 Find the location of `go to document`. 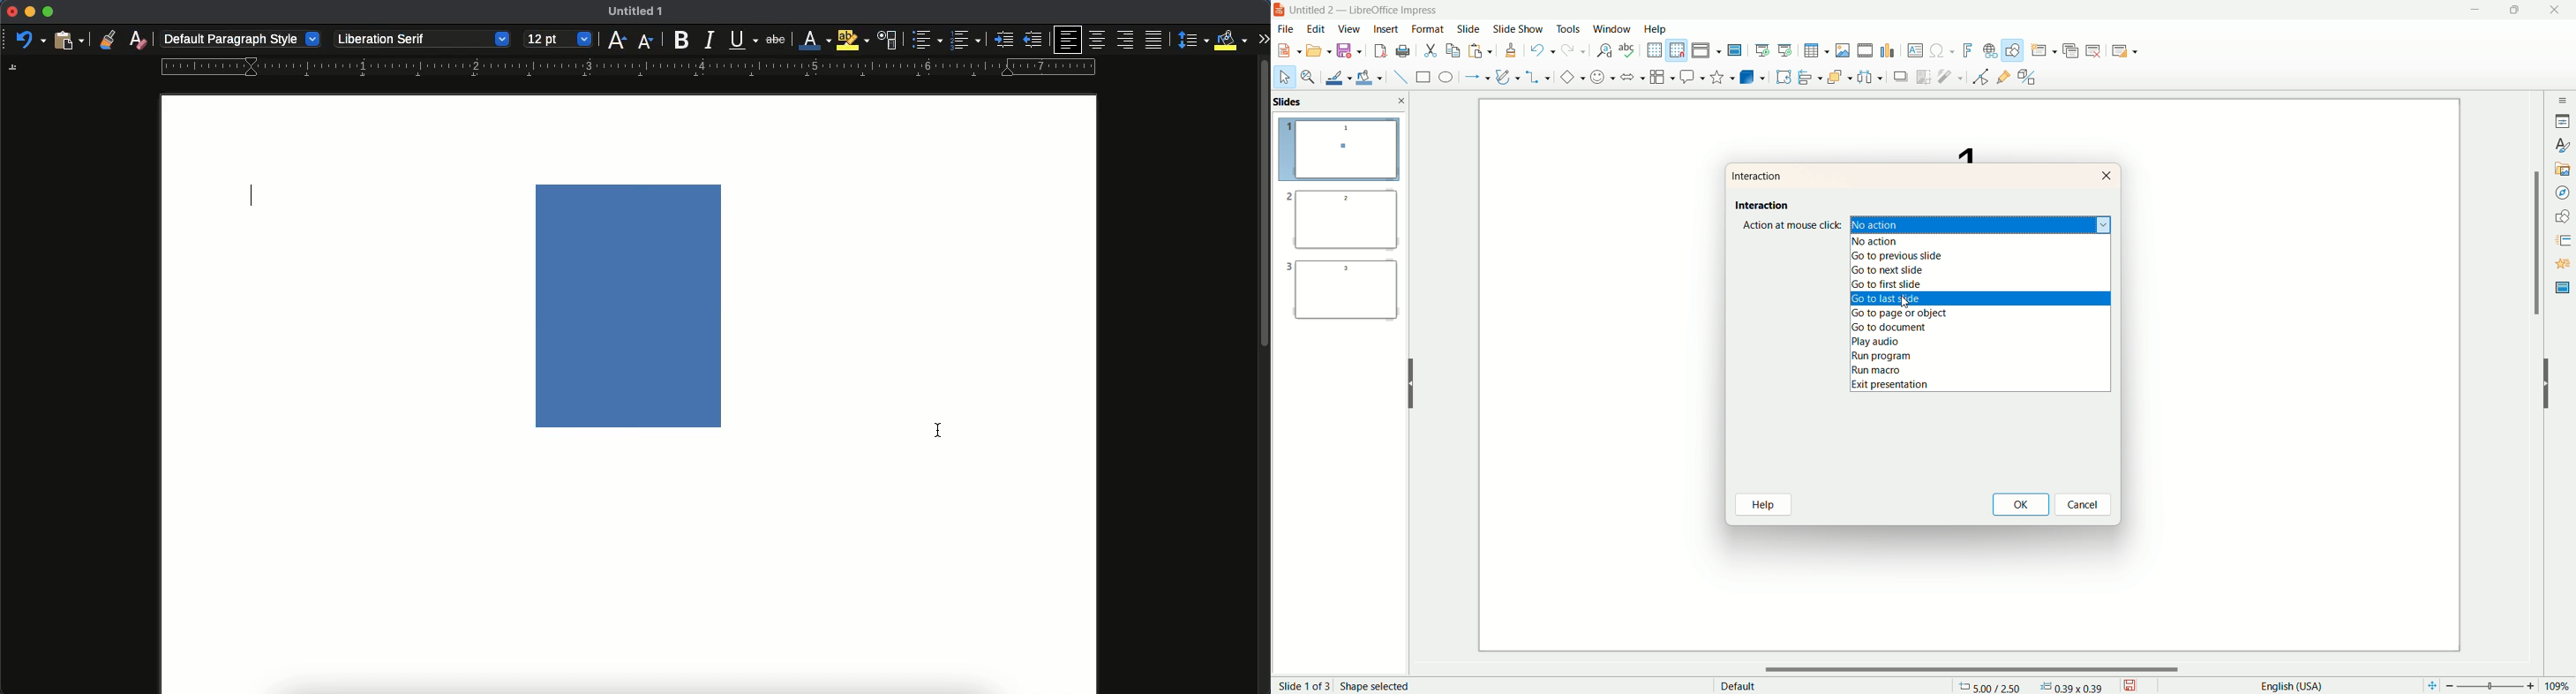

go to document is located at coordinates (1928, 329).